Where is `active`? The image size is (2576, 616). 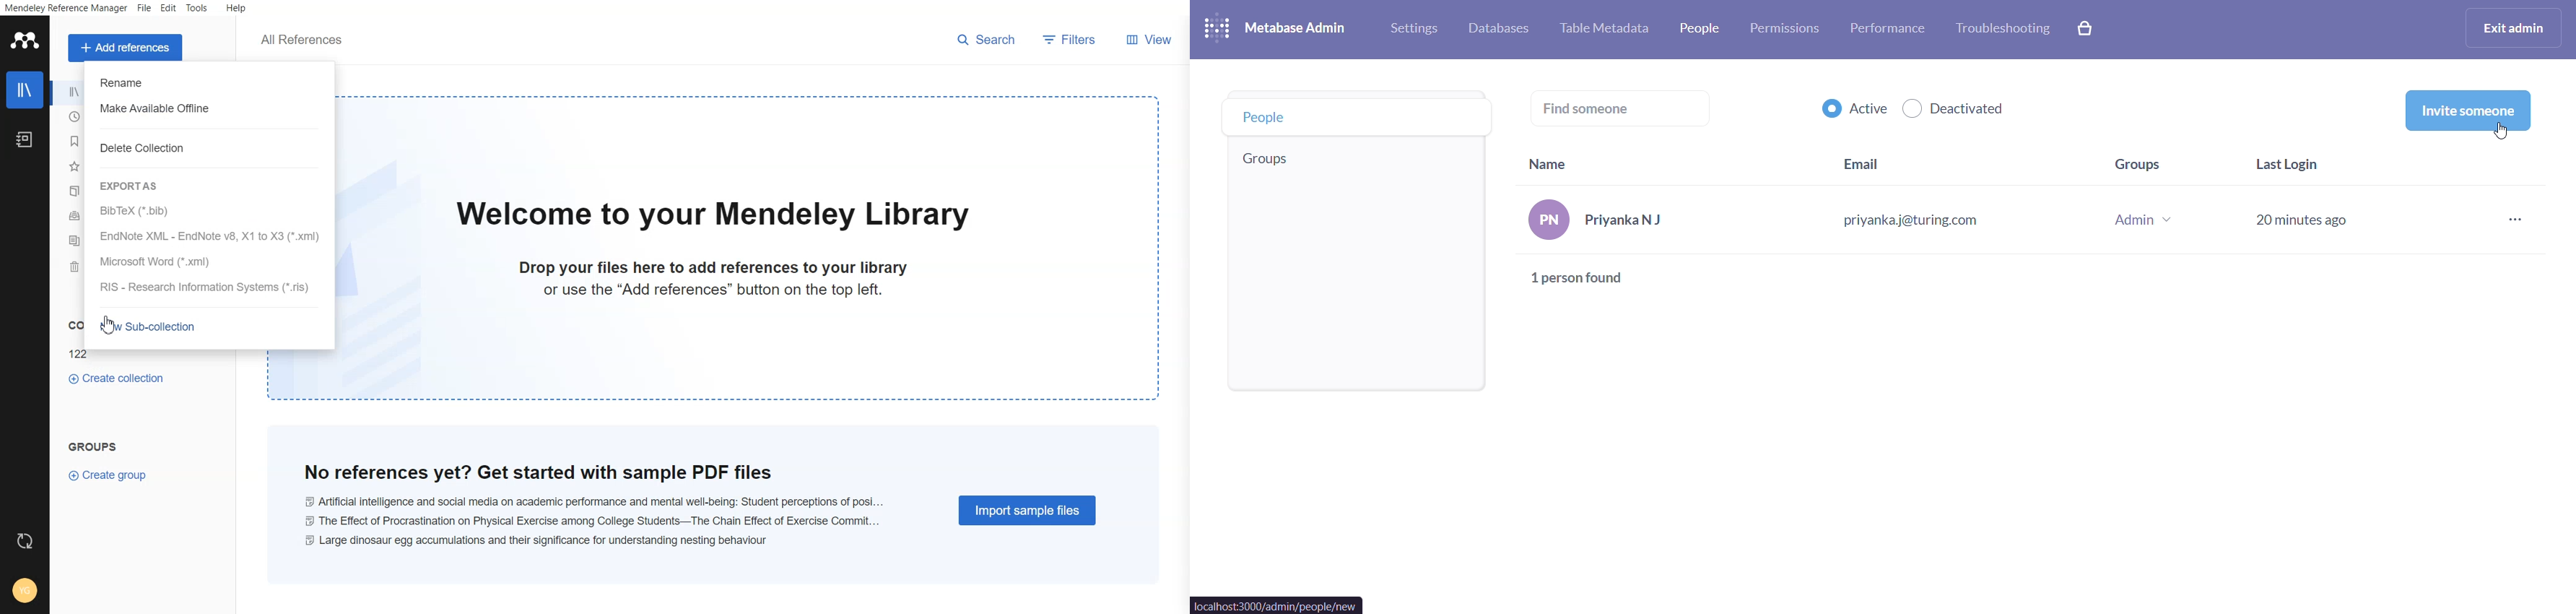 active is located at coordinates (1849, 105).